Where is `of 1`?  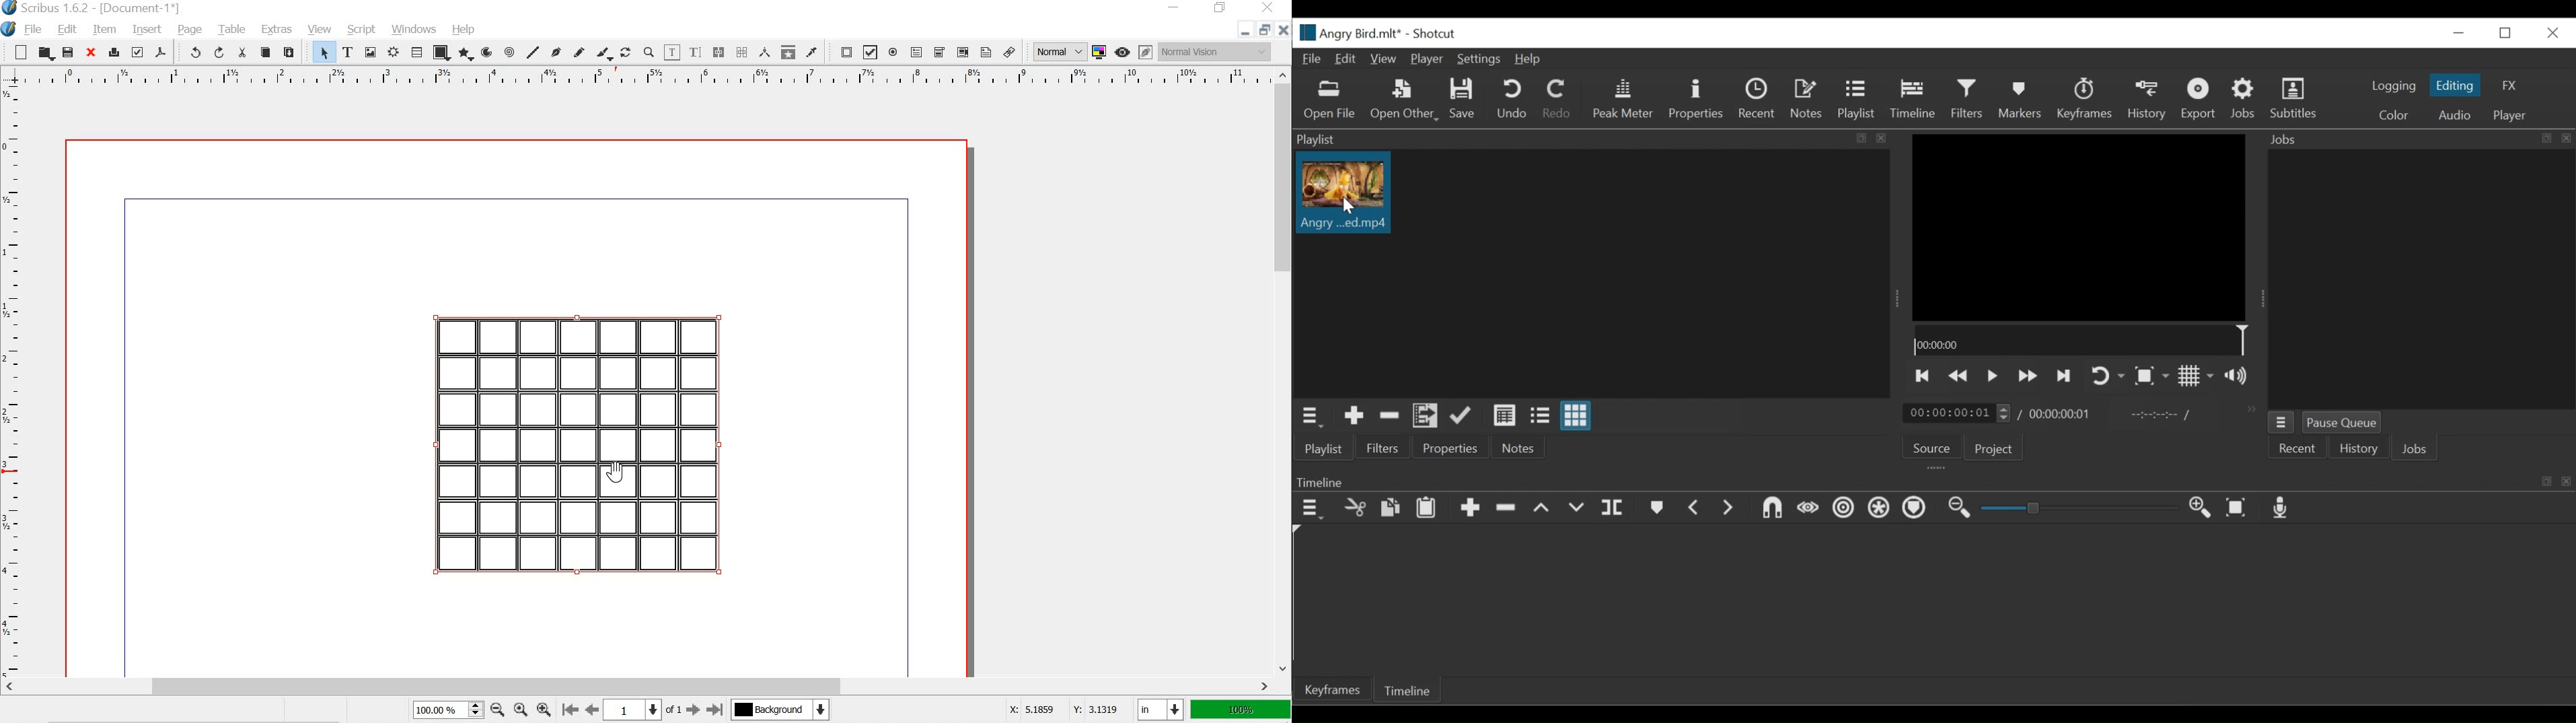 of 1 is located at coordinates (672, 711).